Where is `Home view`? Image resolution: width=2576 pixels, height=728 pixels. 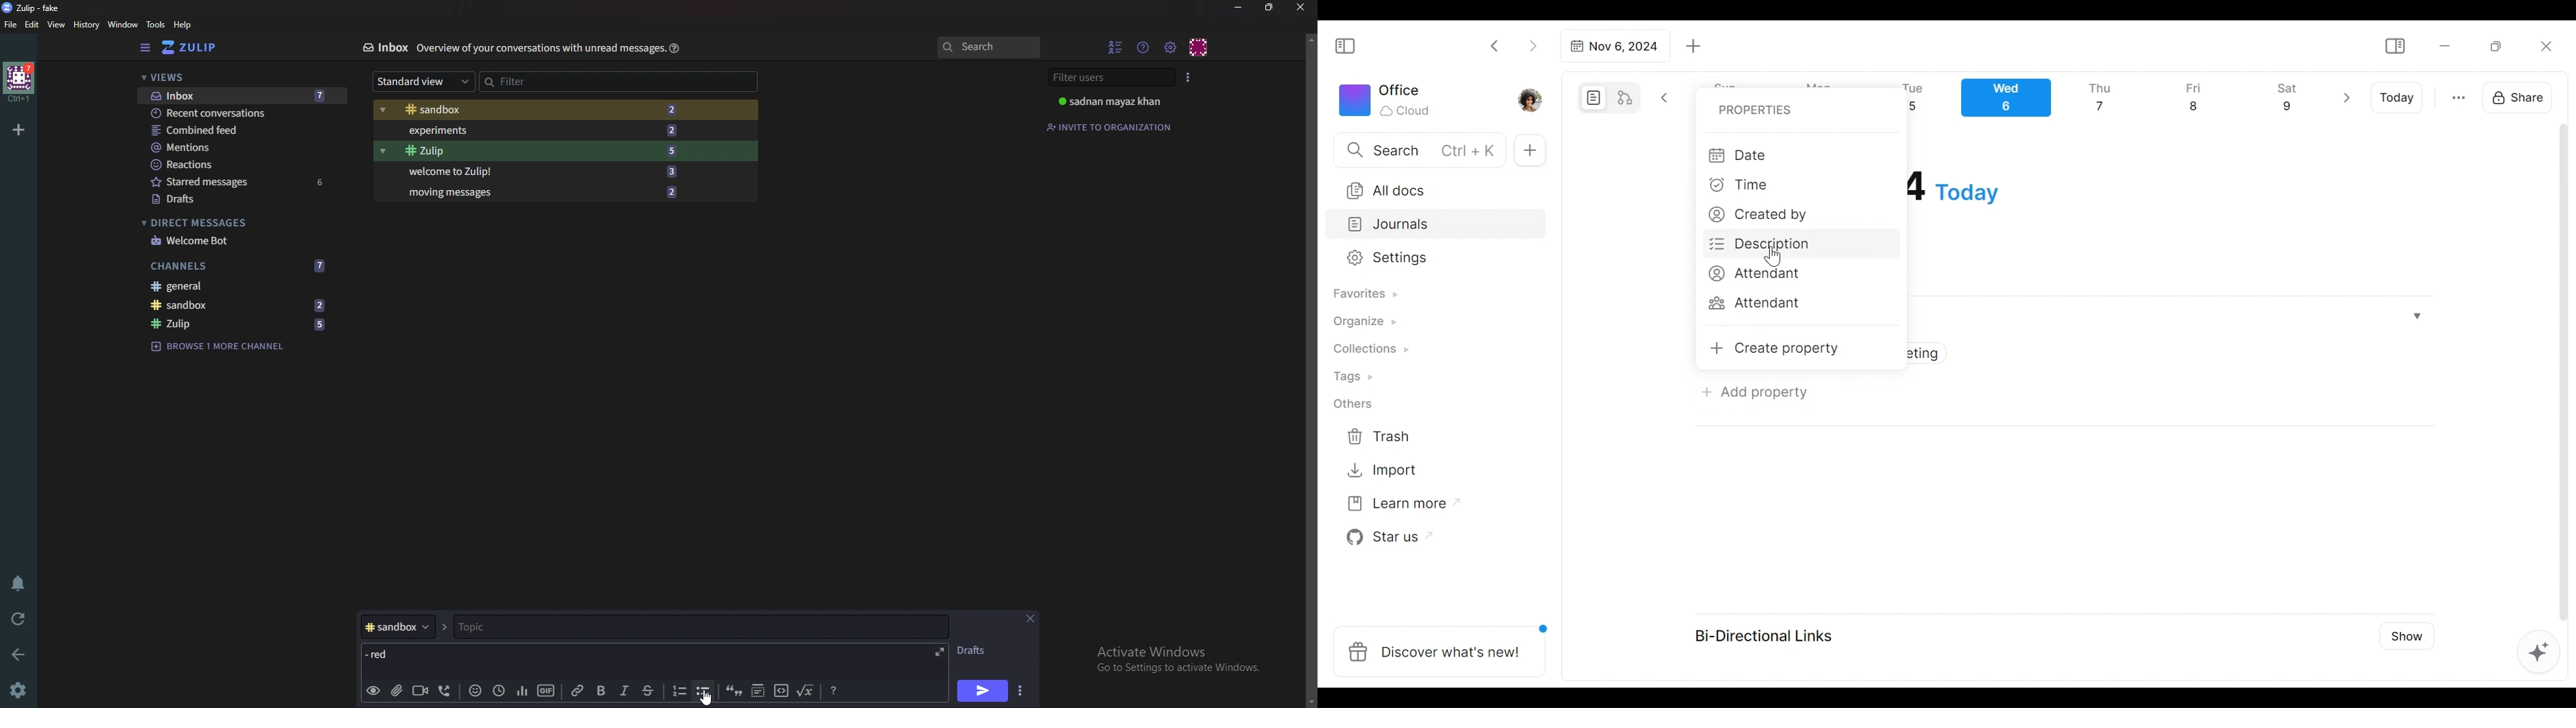 Home view is located at coordinates (199, 47).